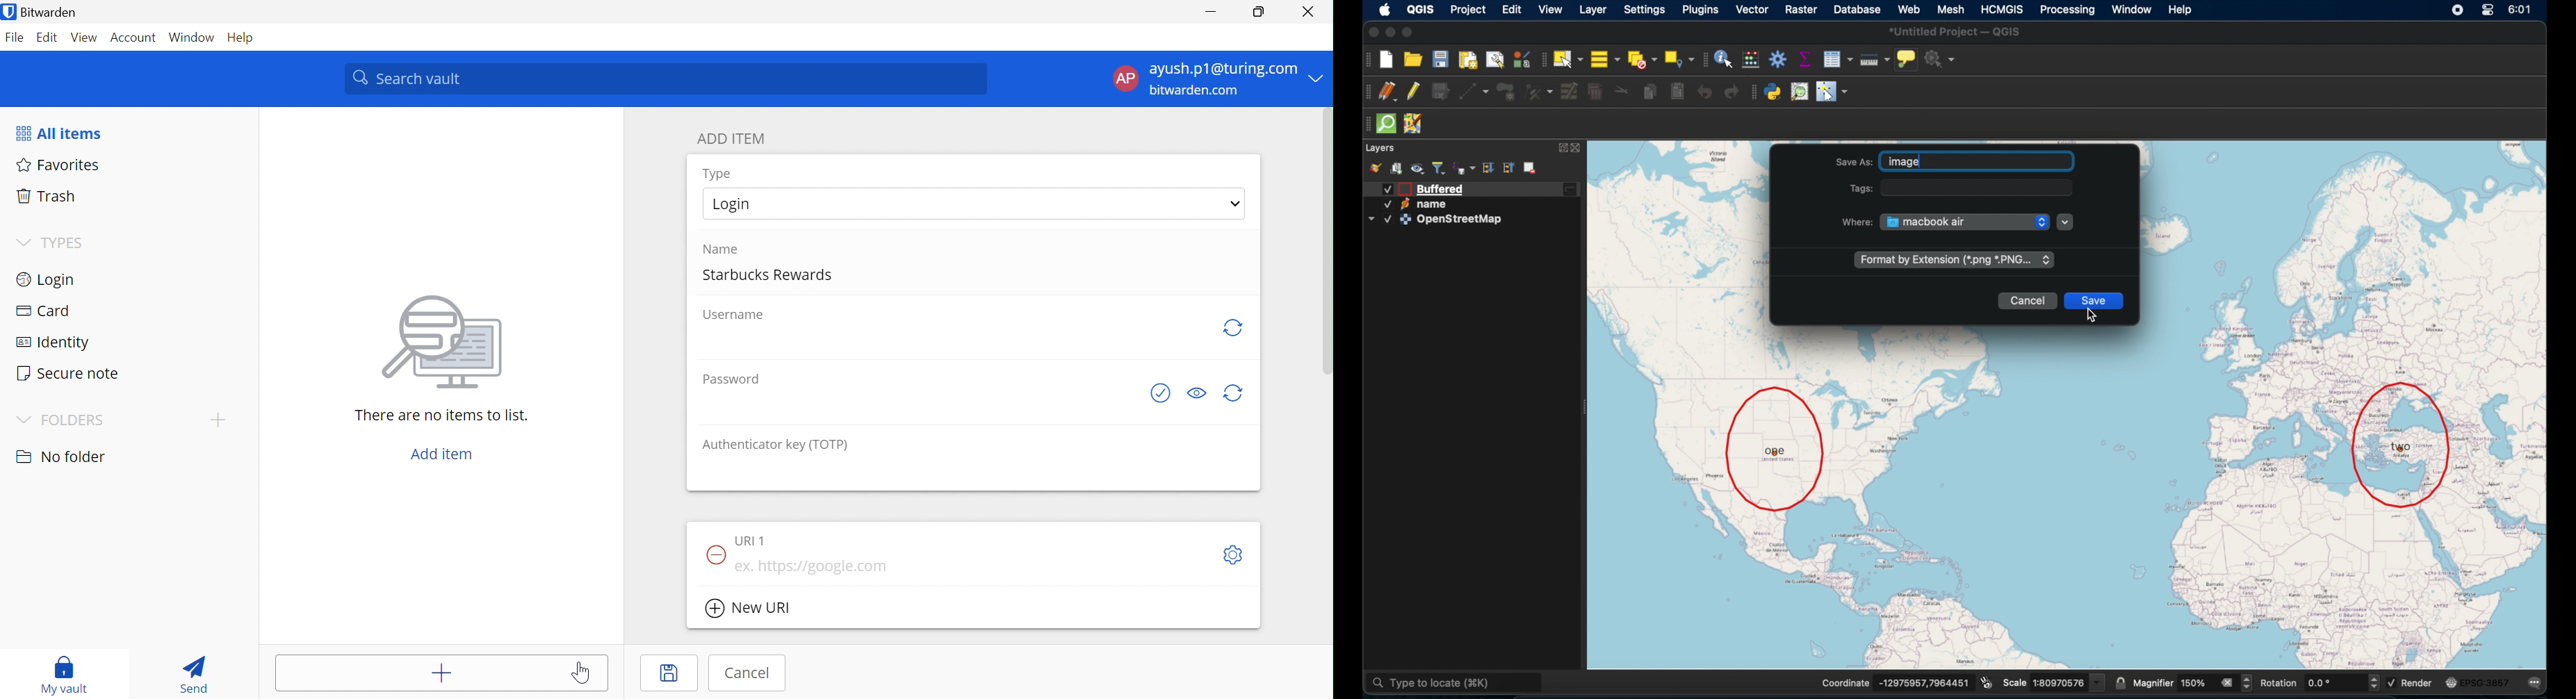 Image resolution: width=2576 pixels, height=700 pixels. What do you see at coordinates (1440, 189) in the screenshot?
I see `buffered` at bounding box center [1440, 189].